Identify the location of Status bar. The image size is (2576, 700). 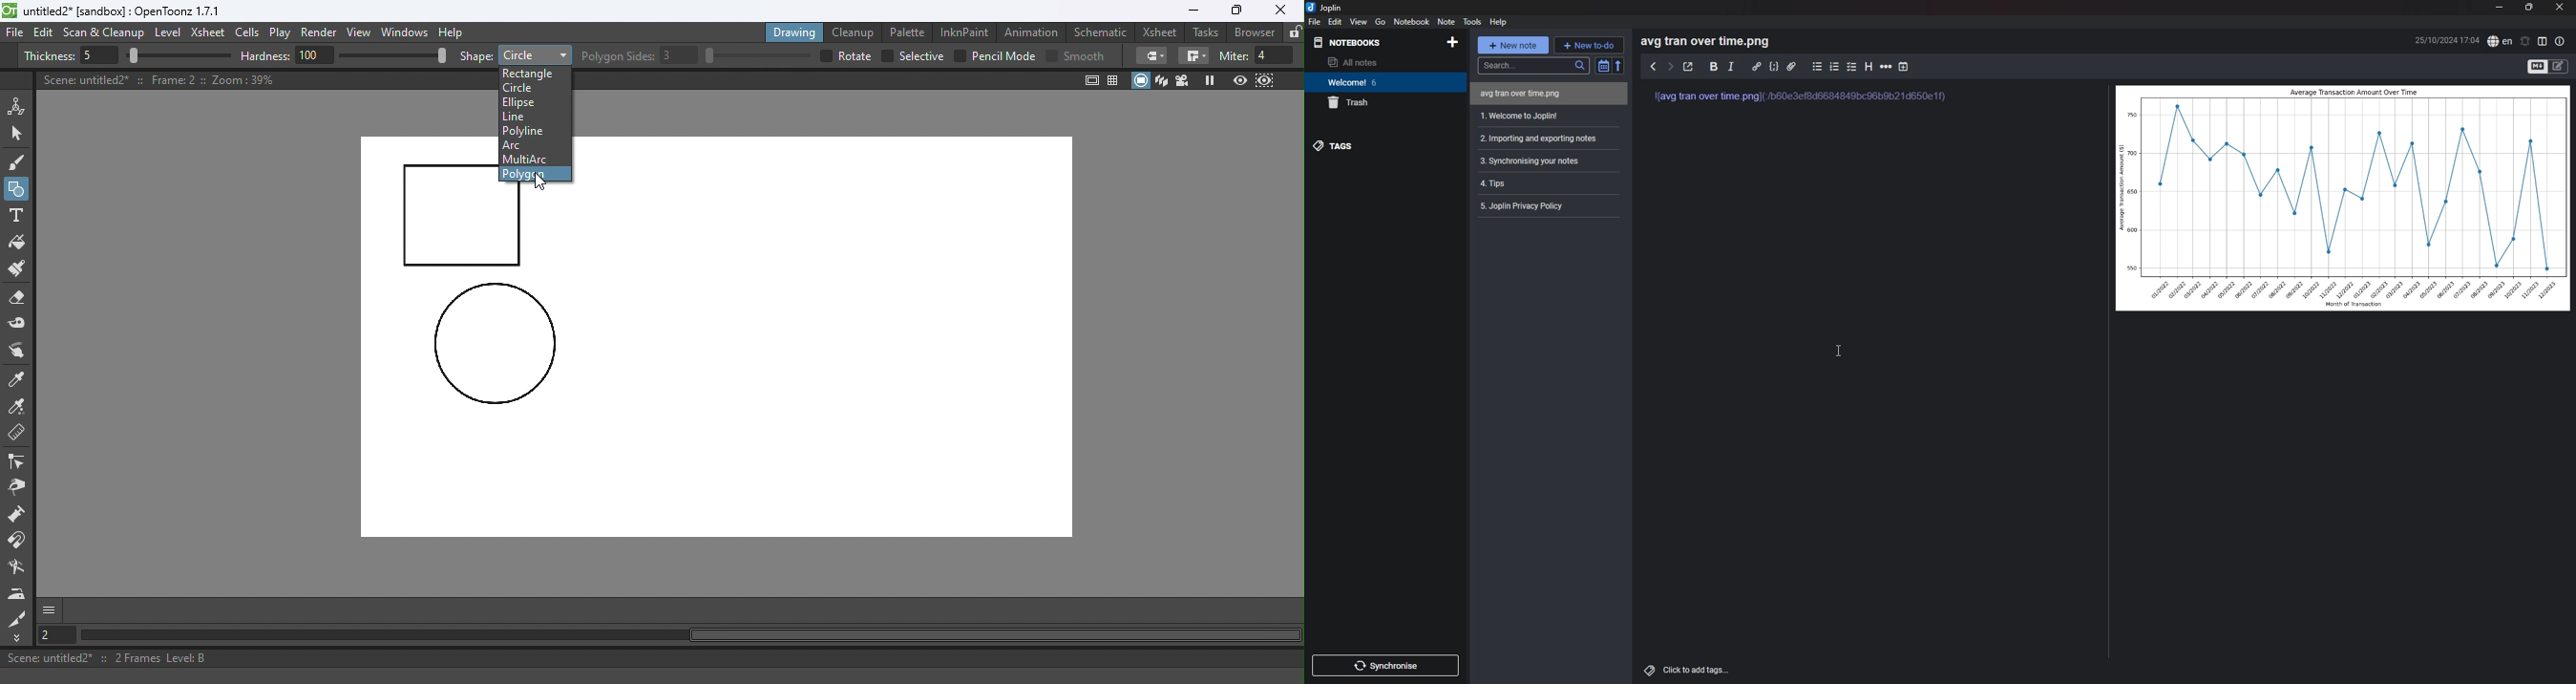
(652, 658).